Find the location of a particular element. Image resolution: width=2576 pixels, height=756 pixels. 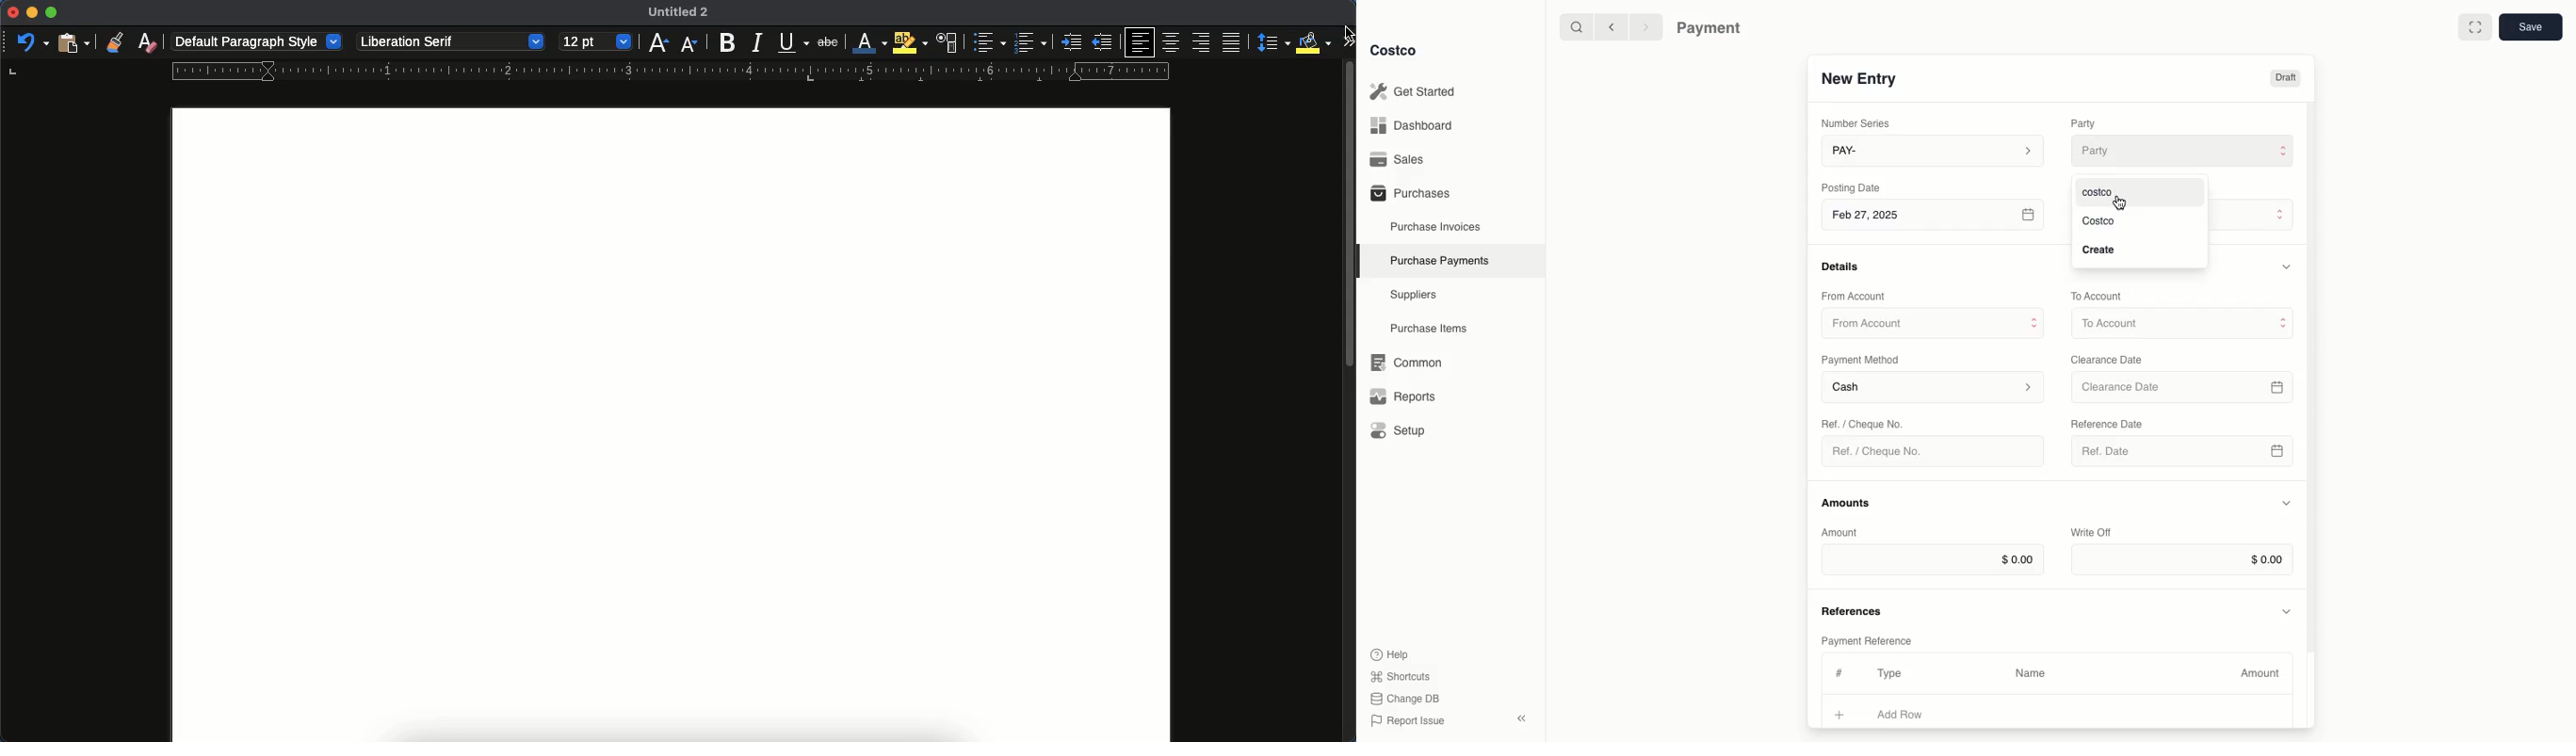

# is located at coordinates (1837, 671).